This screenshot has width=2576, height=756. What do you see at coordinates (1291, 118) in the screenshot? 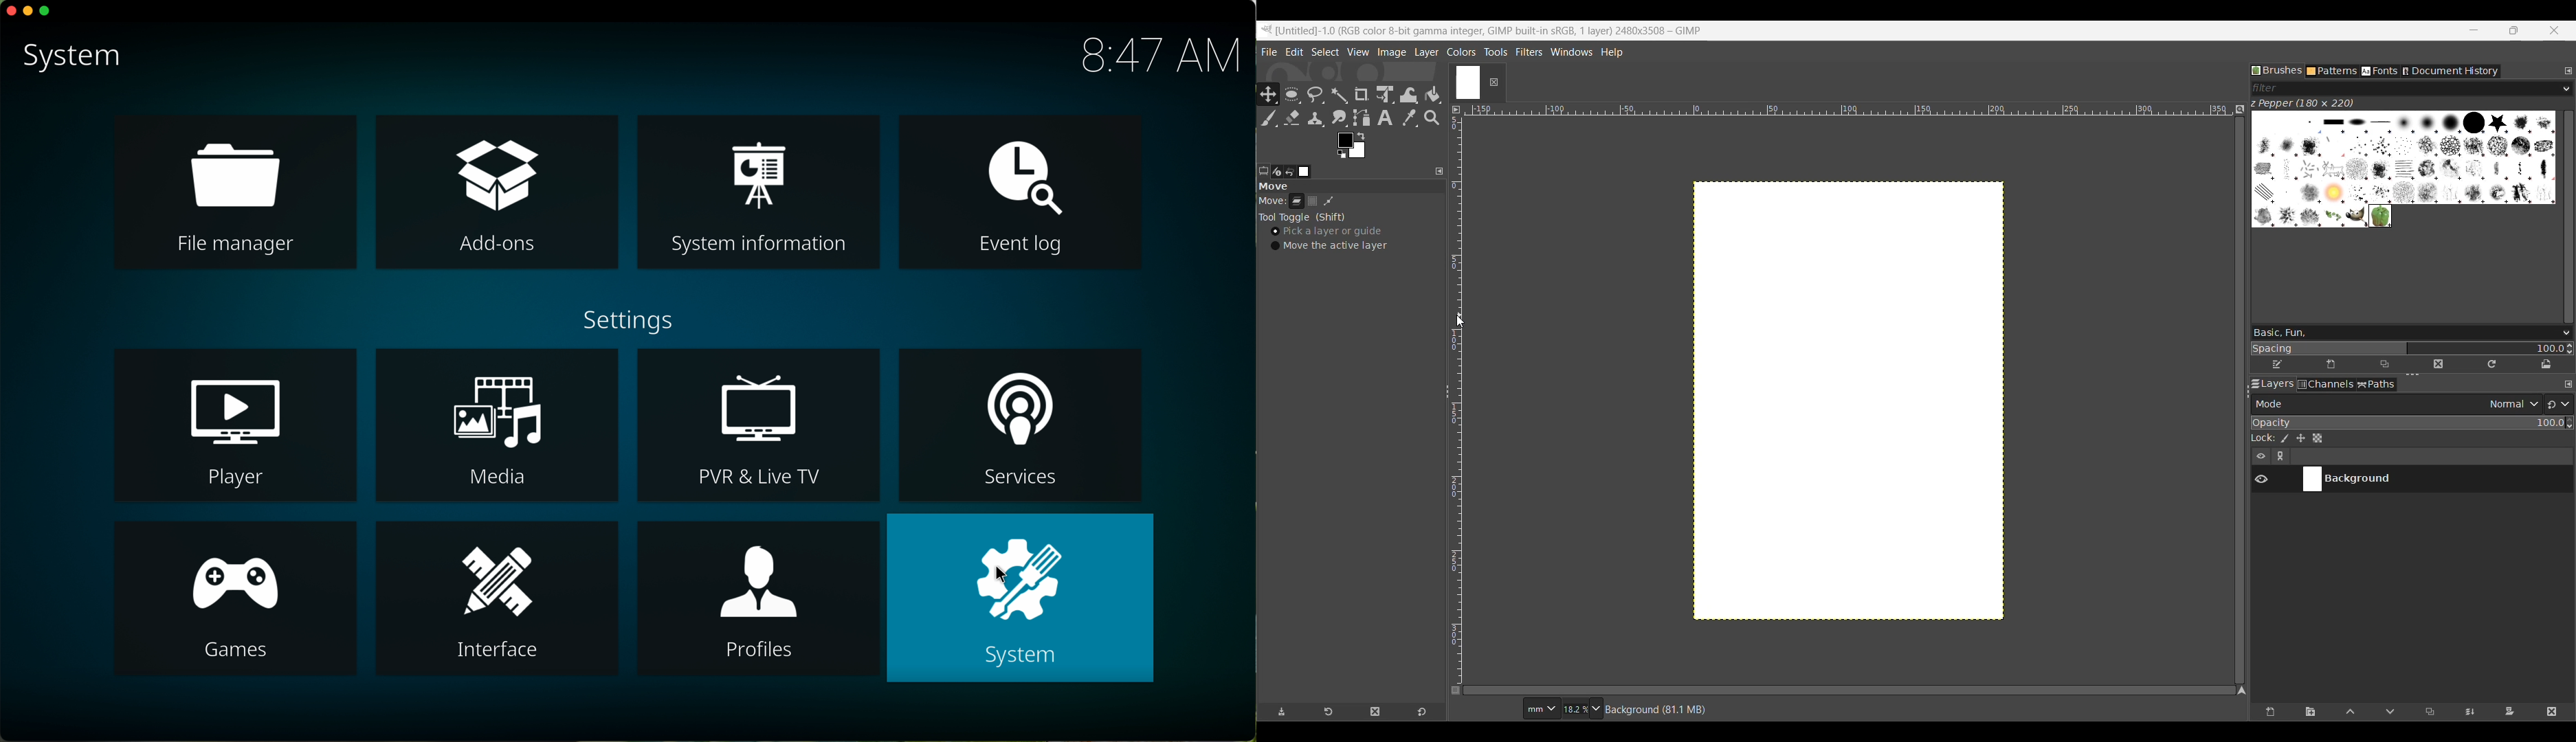
I see `Eraser tool` at bounding box center [1291, 118].